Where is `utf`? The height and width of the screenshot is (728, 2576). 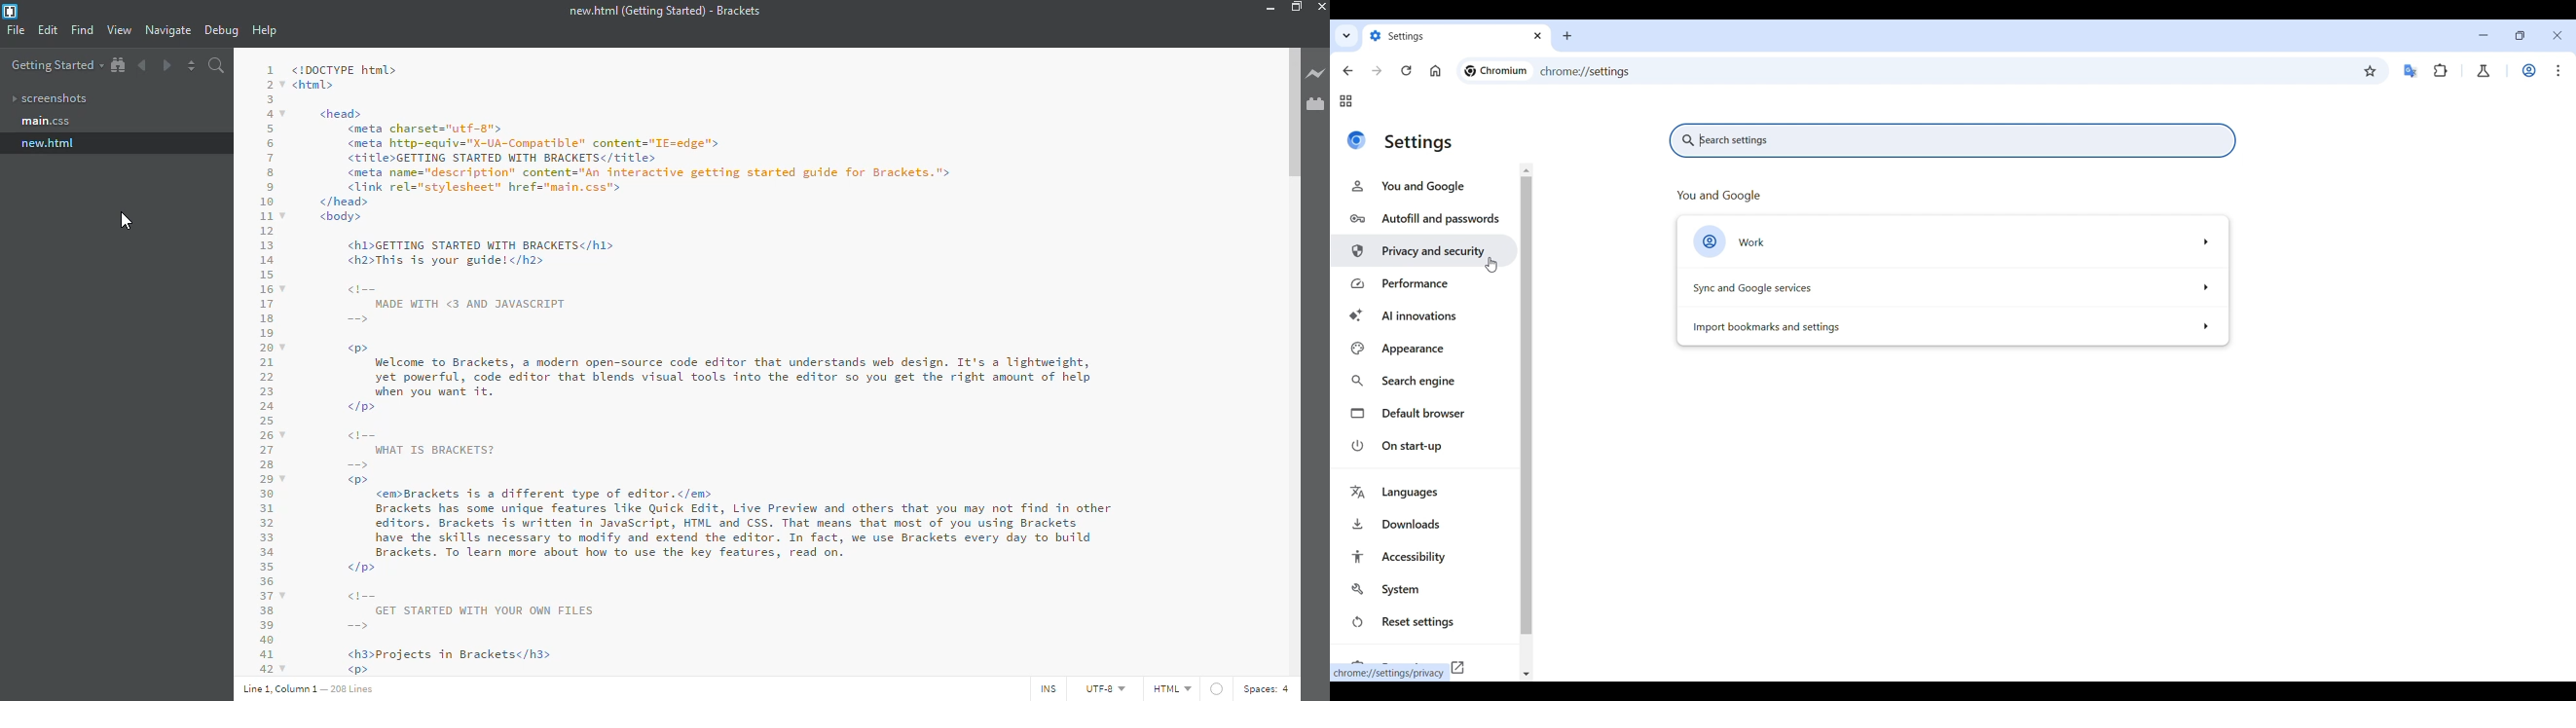 utf is located at coordinates (1098, 689).